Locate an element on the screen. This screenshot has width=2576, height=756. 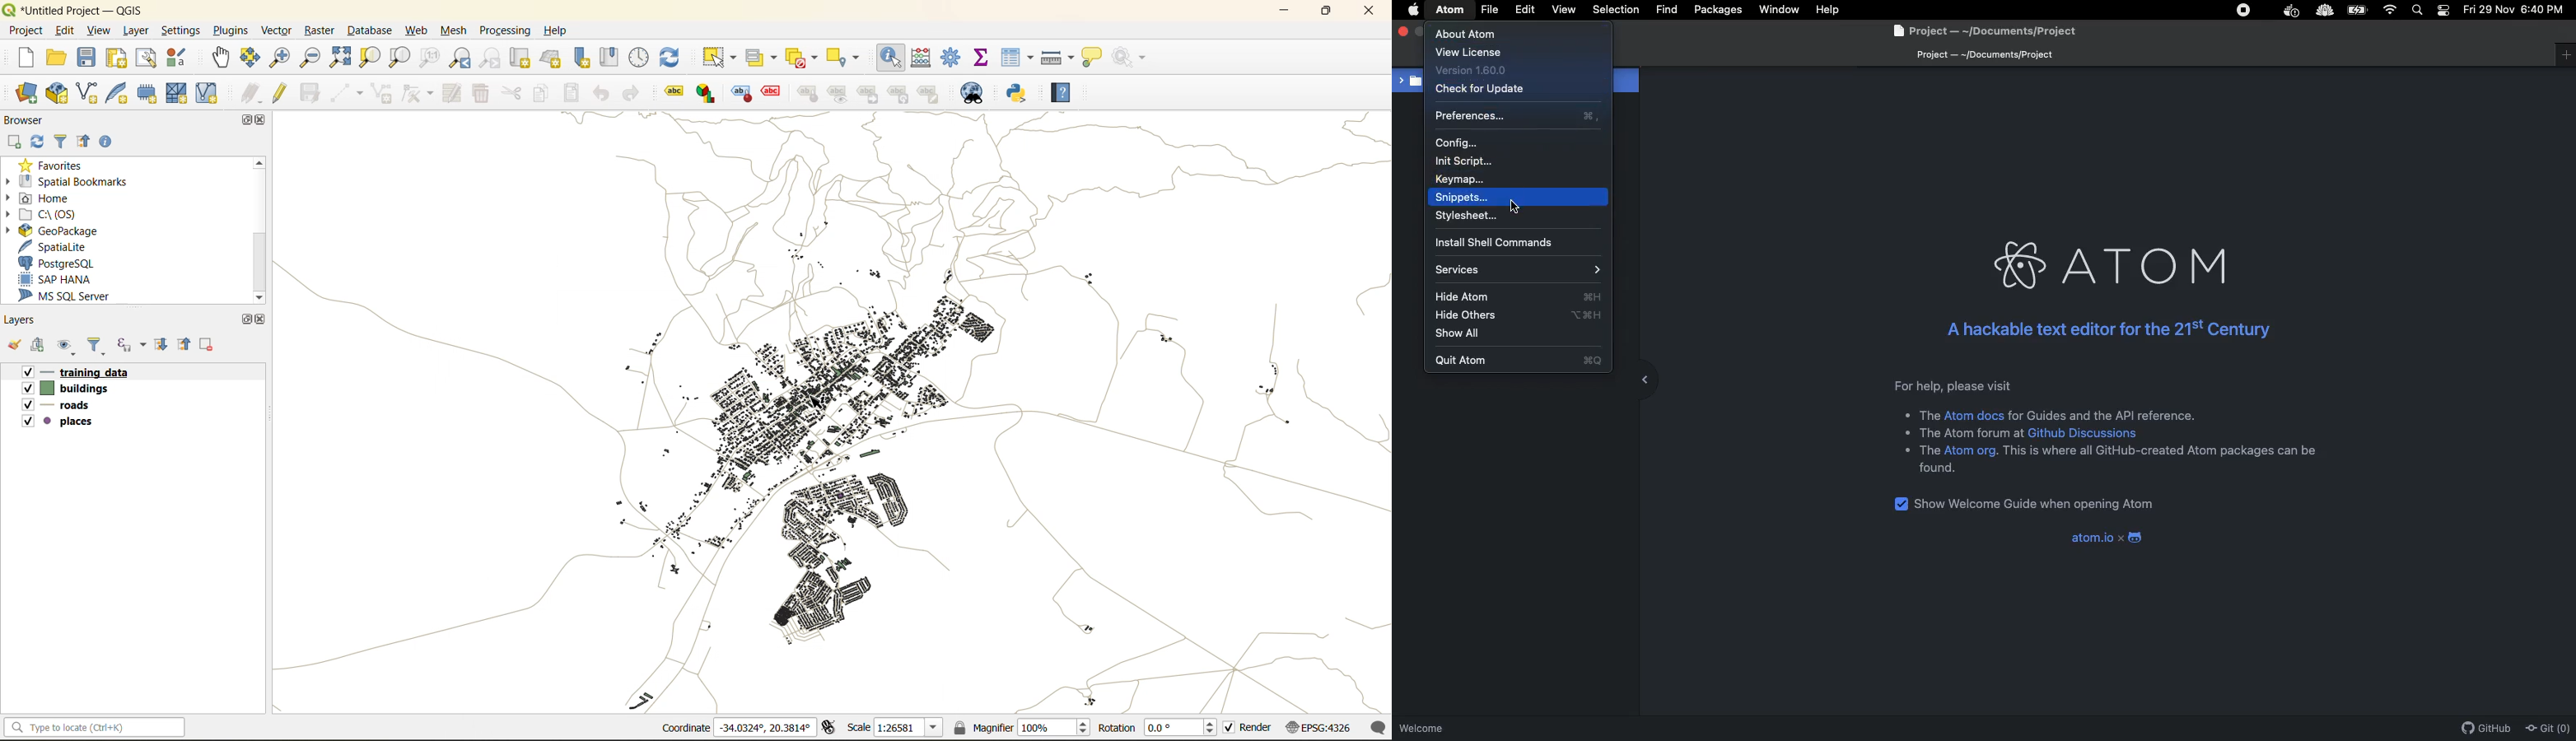
toggle edits is located at coordinates (281, 93).